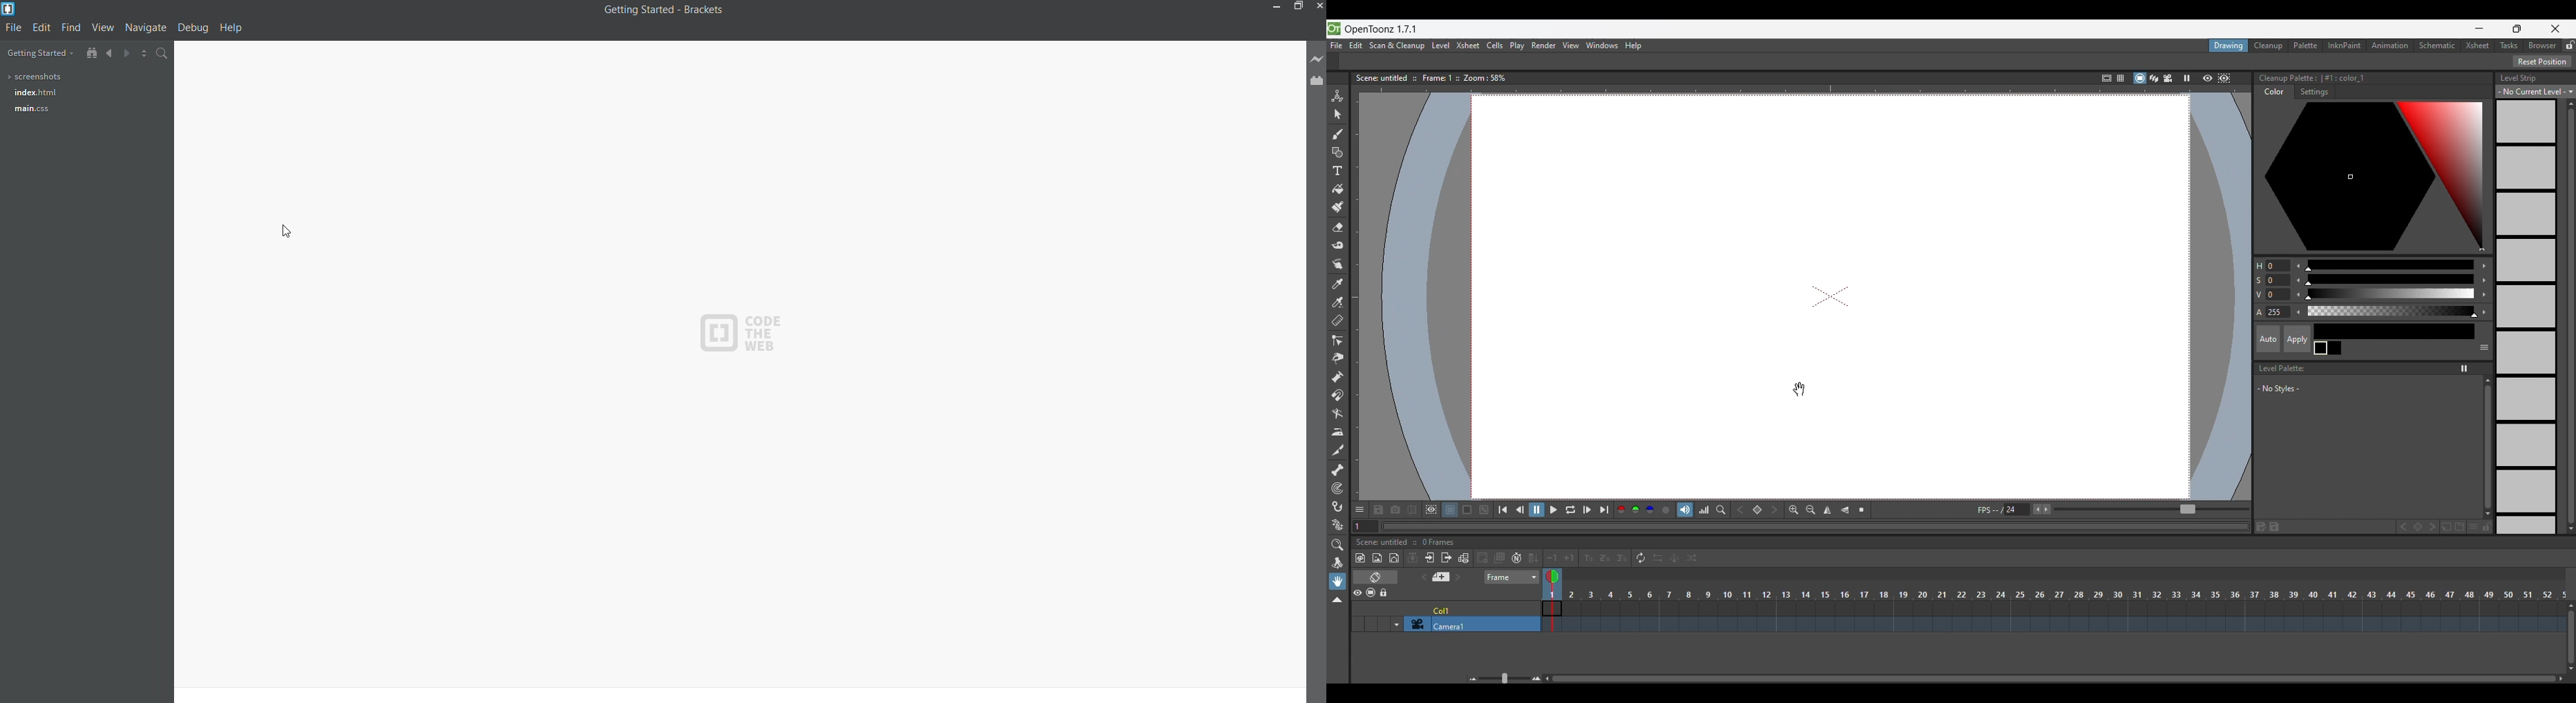 The width and height of the screenshot is (2576, 728). What do you see at coordinates (1394, 558) in the screenshot?
I see `New vector level` at bounding box center [1394, 558].